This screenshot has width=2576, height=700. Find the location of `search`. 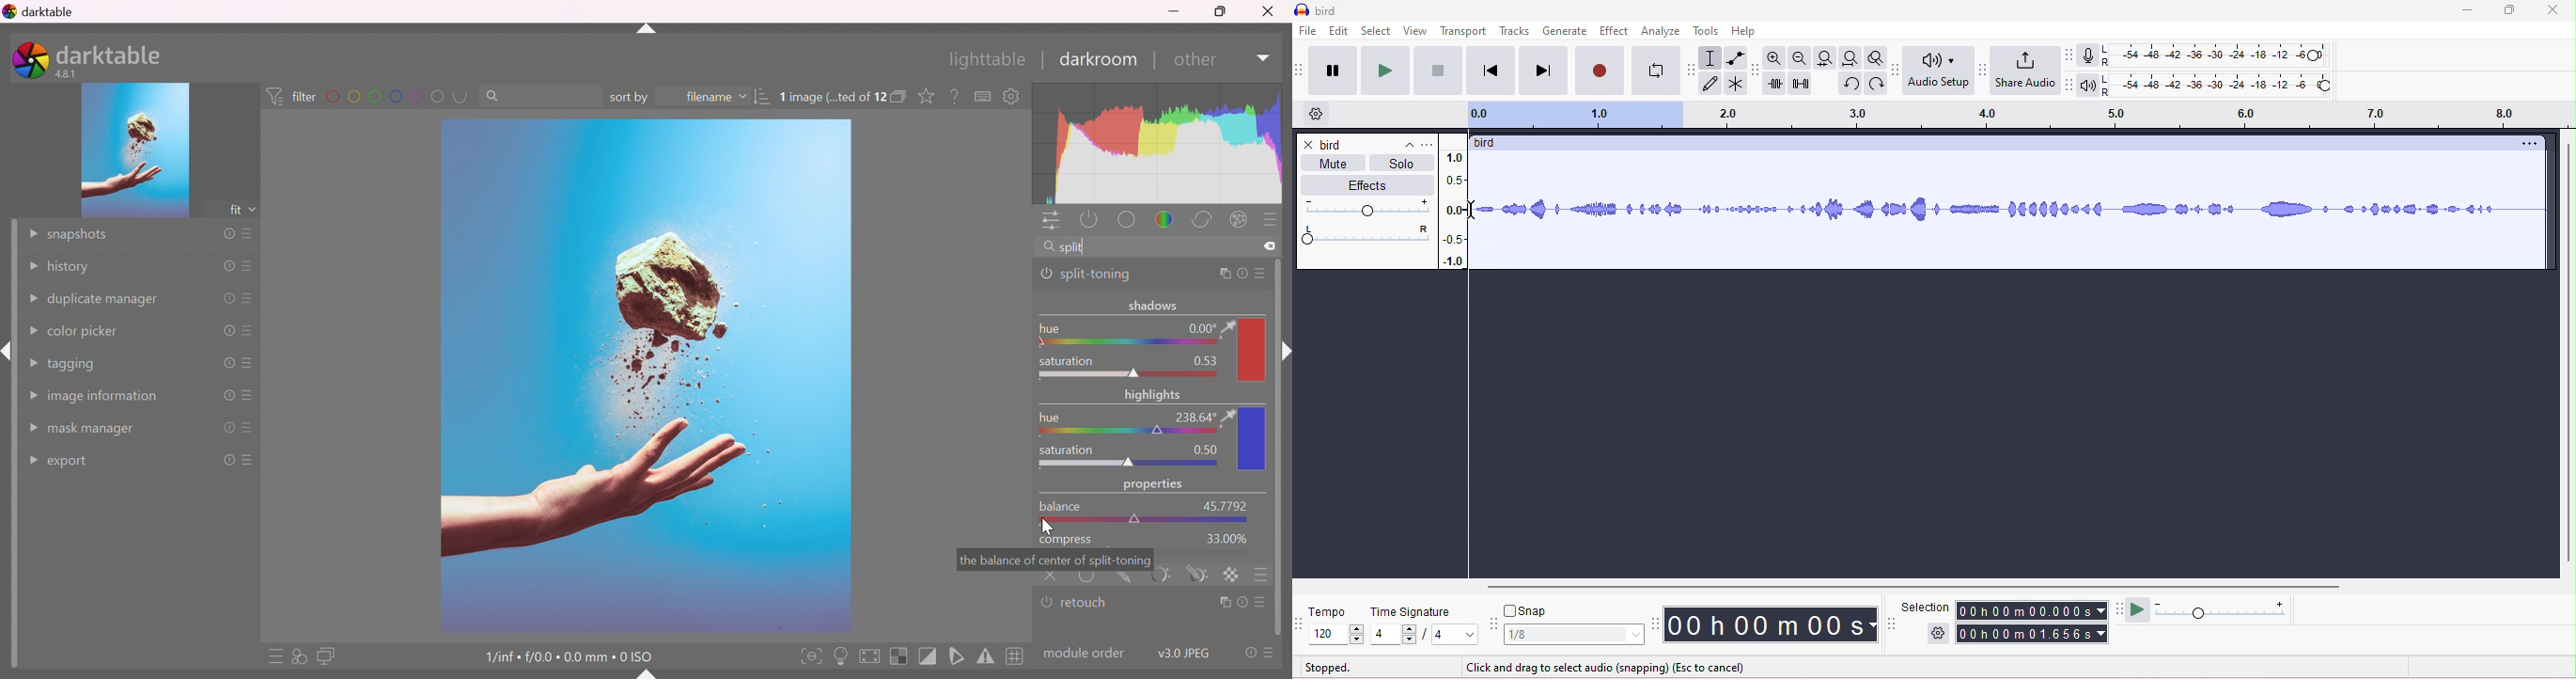

search is located at coordinates (524, 96).